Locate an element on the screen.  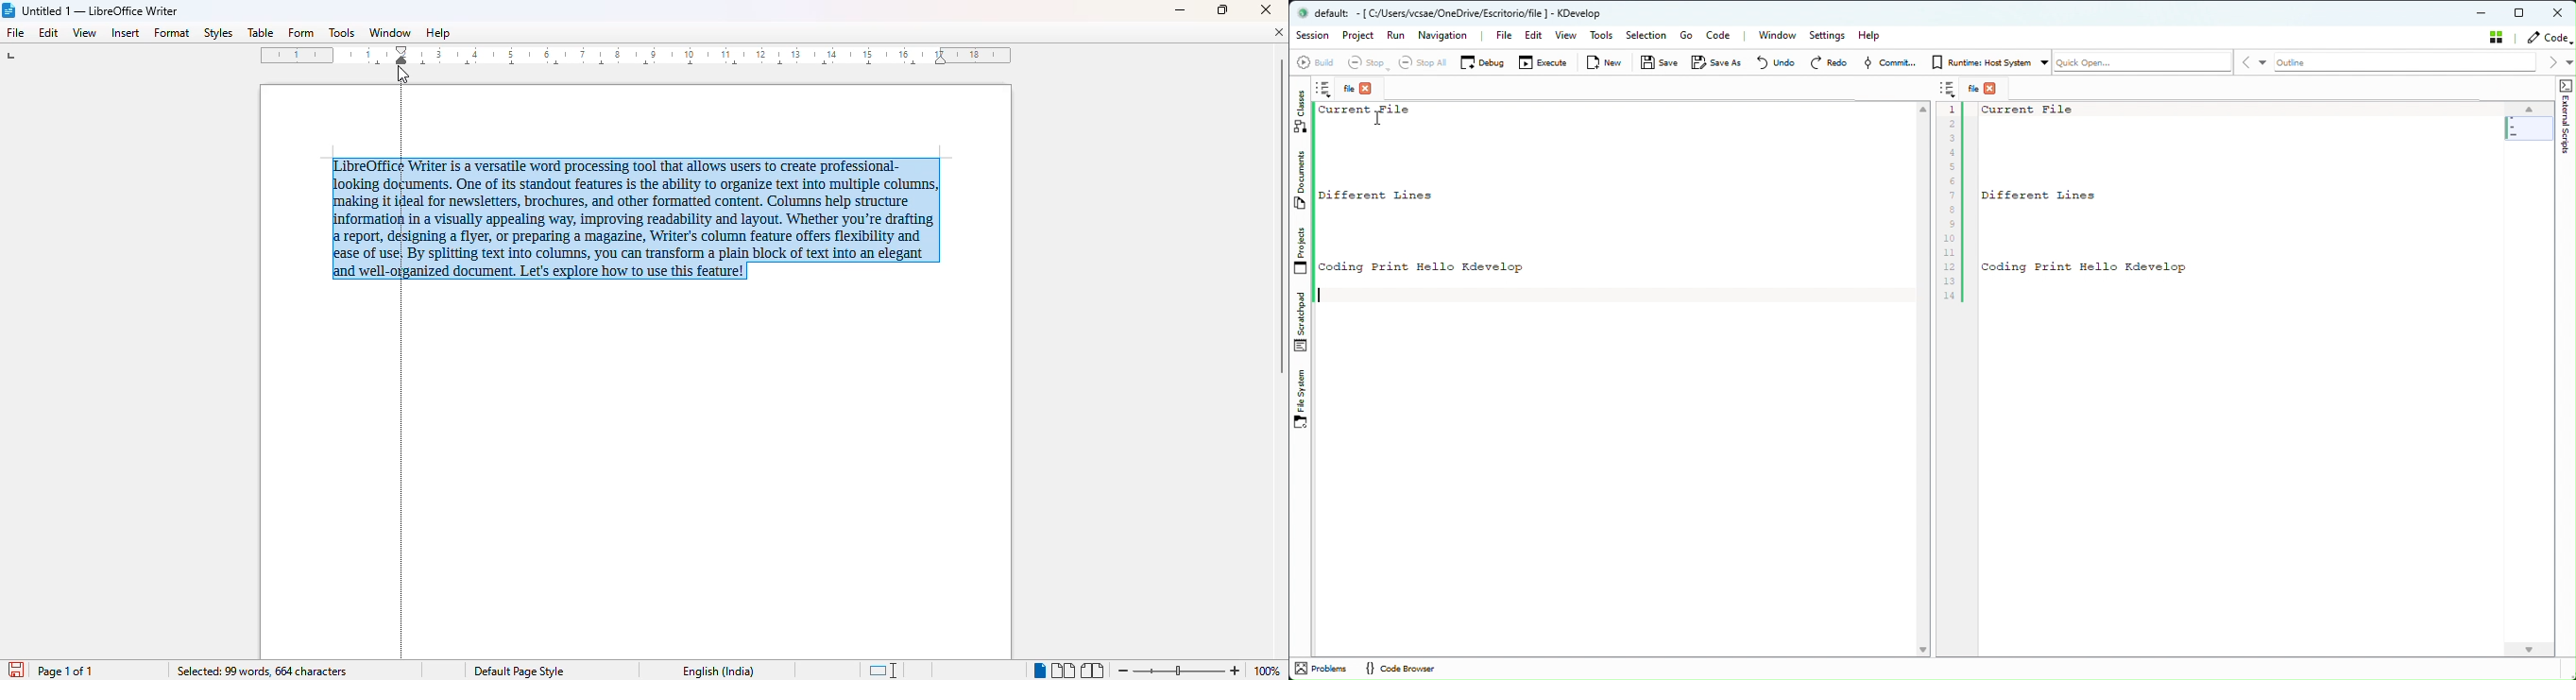
Outline is located at coordinates (2405, 62).